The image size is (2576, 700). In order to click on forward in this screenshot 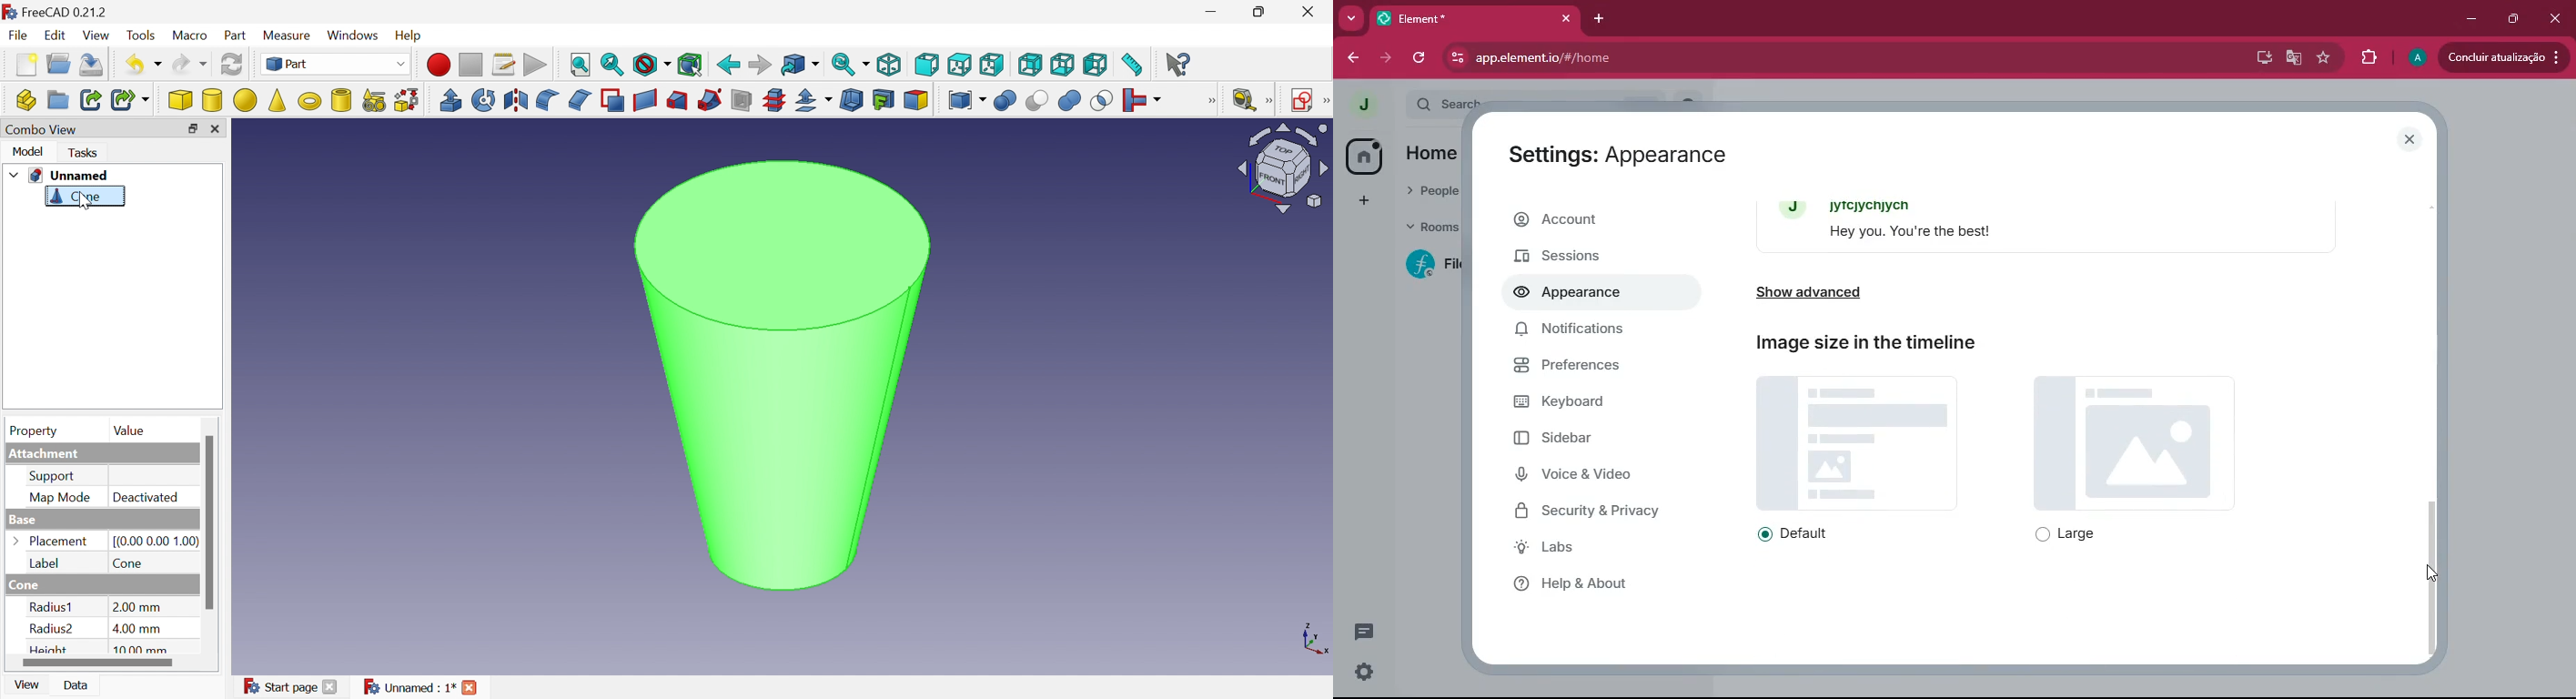, I will do `click(1389, 58)`.